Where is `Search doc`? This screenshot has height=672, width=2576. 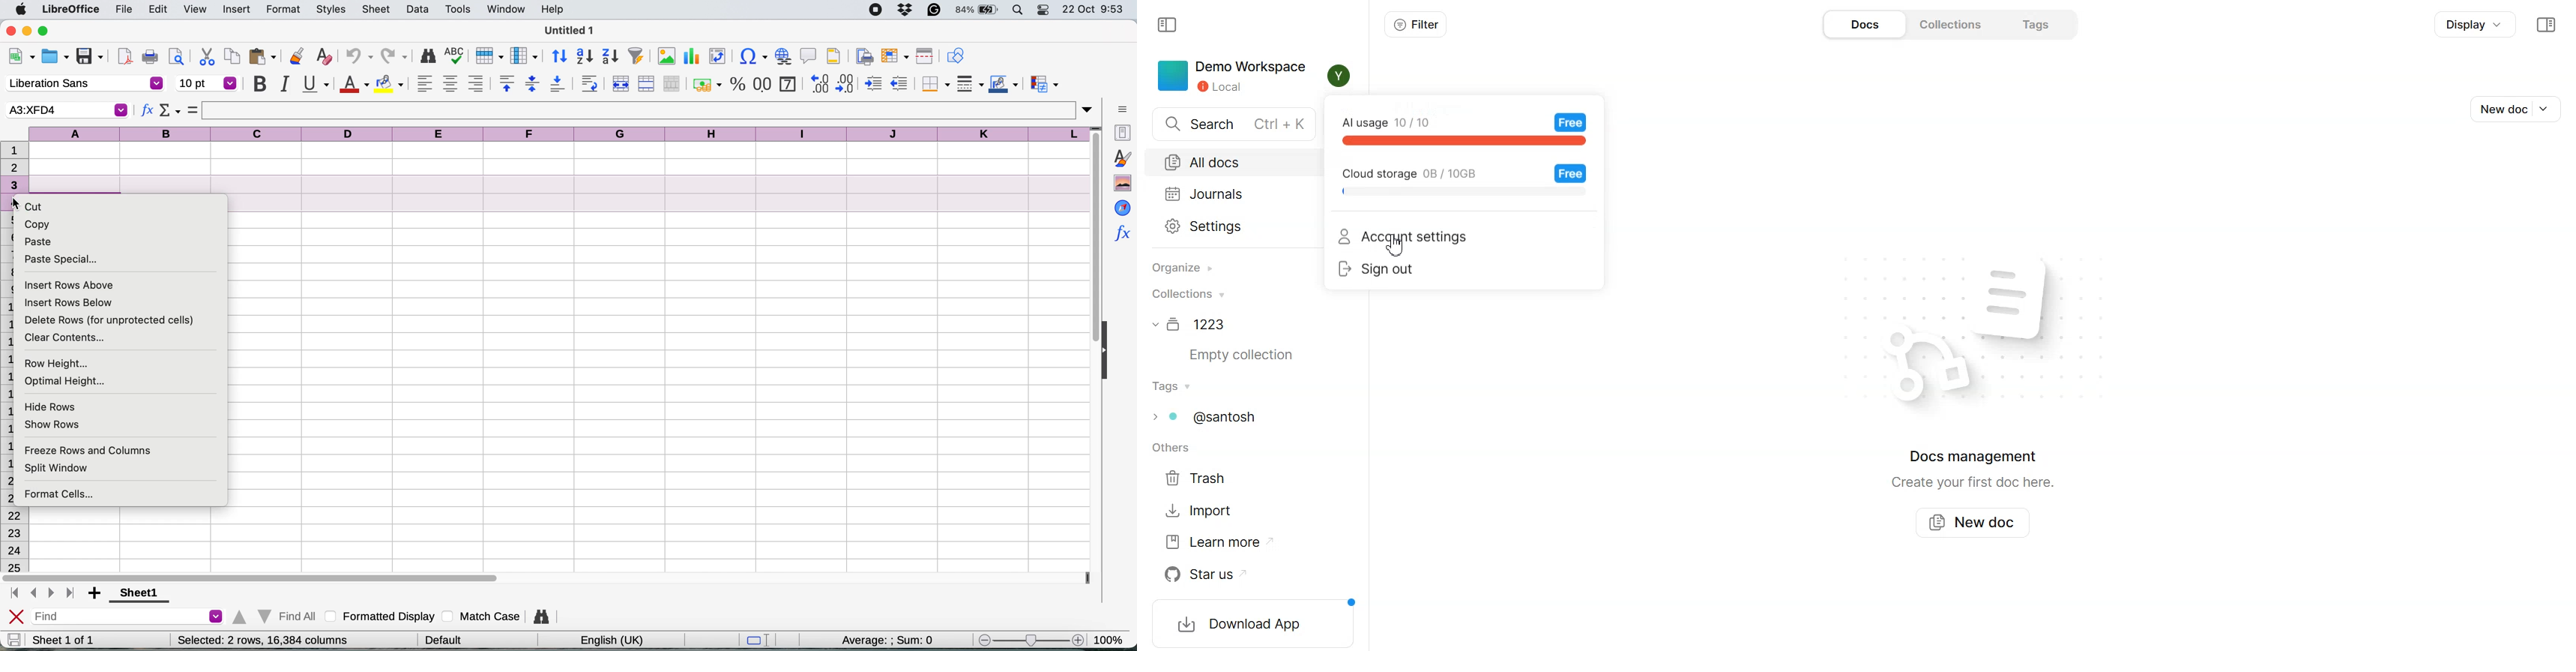
Search doc is located at coordinates (1235, 124).